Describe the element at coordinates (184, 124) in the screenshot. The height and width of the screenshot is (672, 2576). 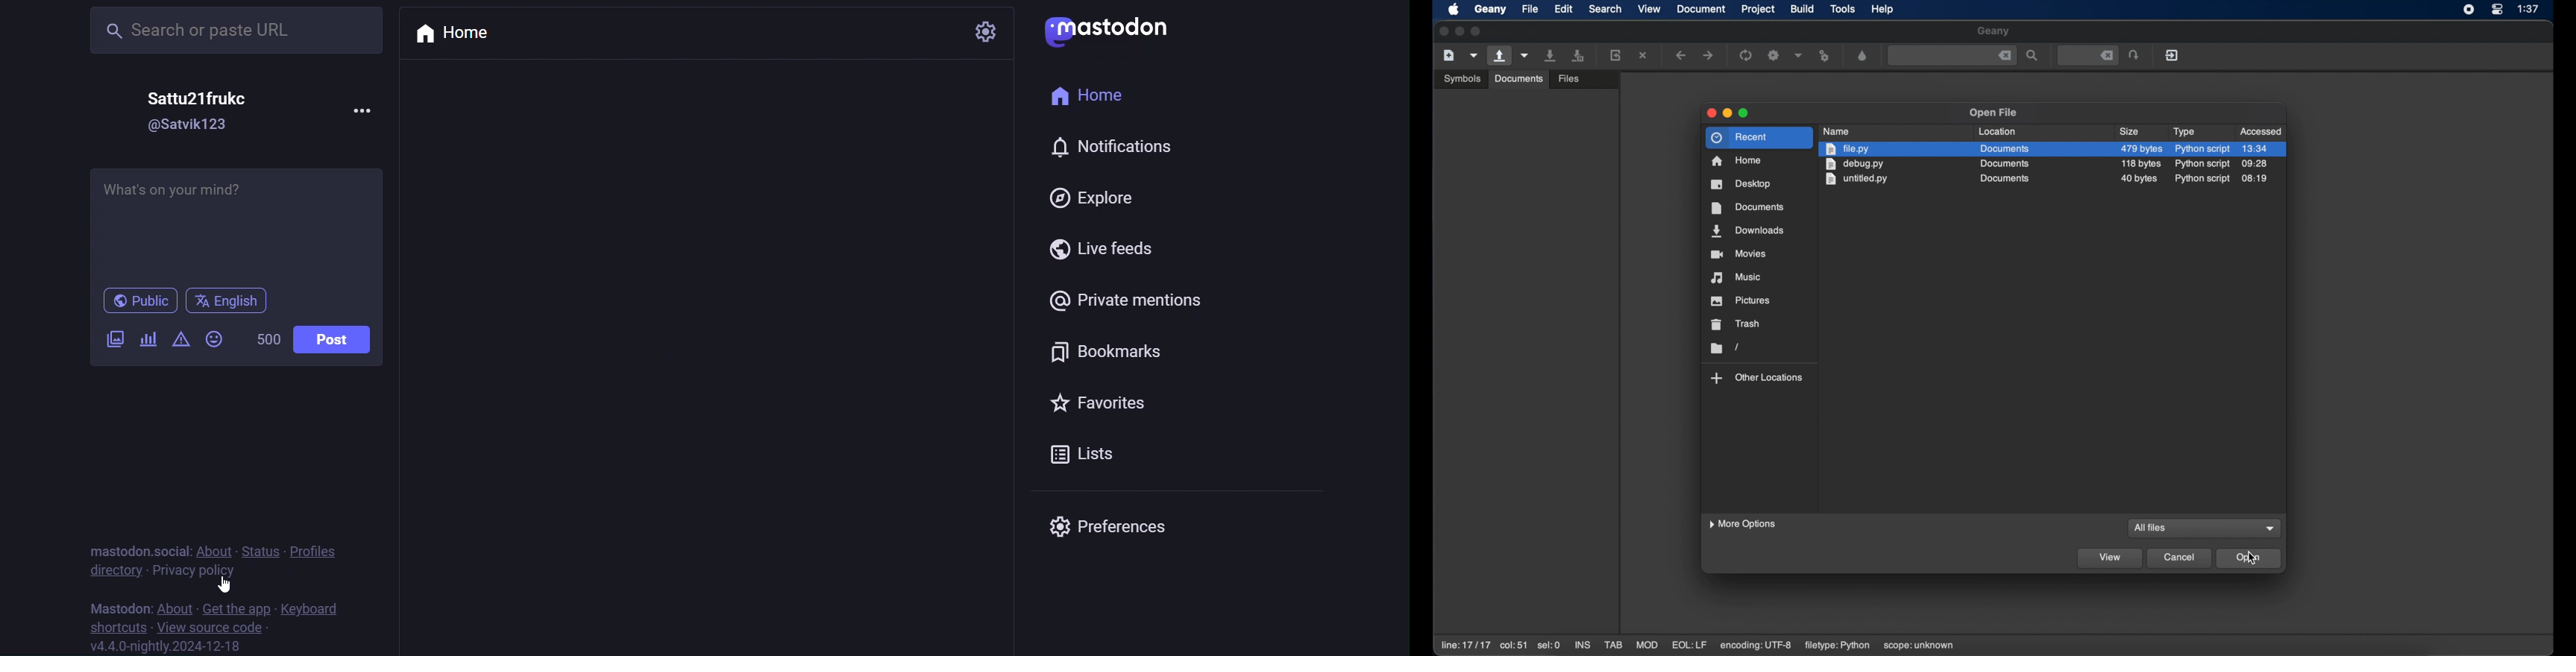
I see `@satvik123` at that location.